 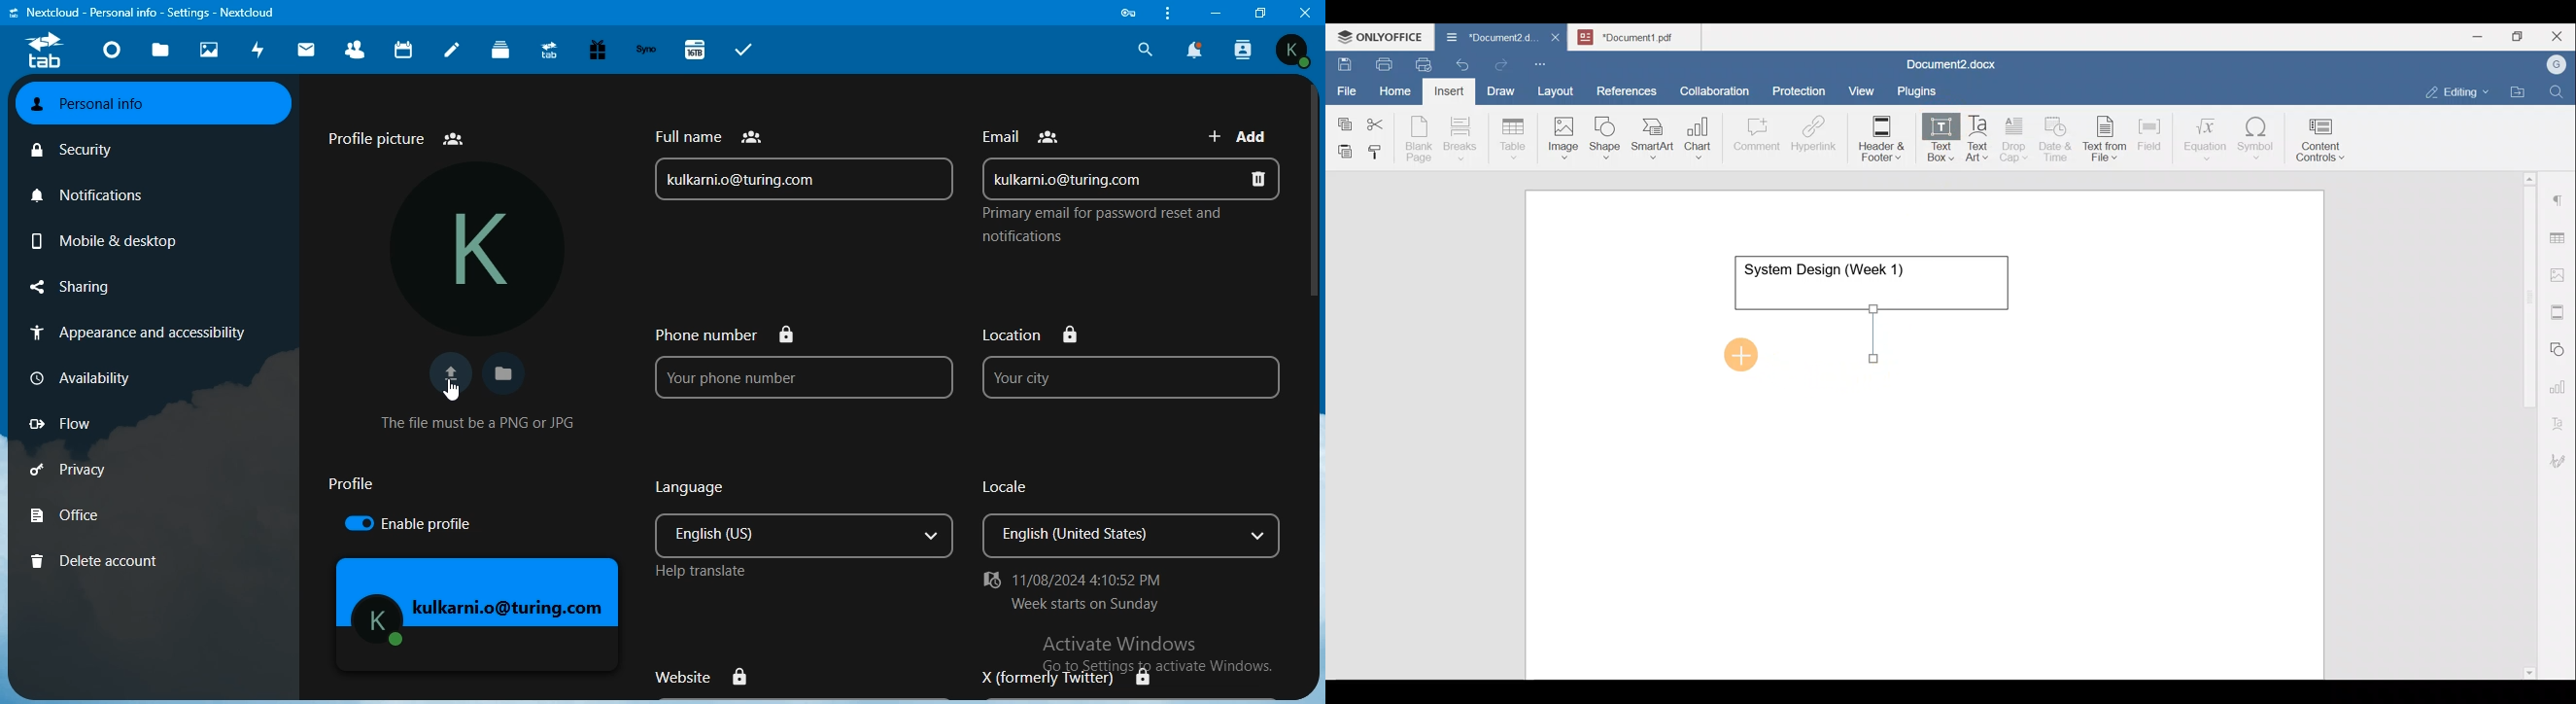 What do you see at coordinates (1695, 139) in the screenshot?
I see `Chart` at bounding box center [1695, 139].